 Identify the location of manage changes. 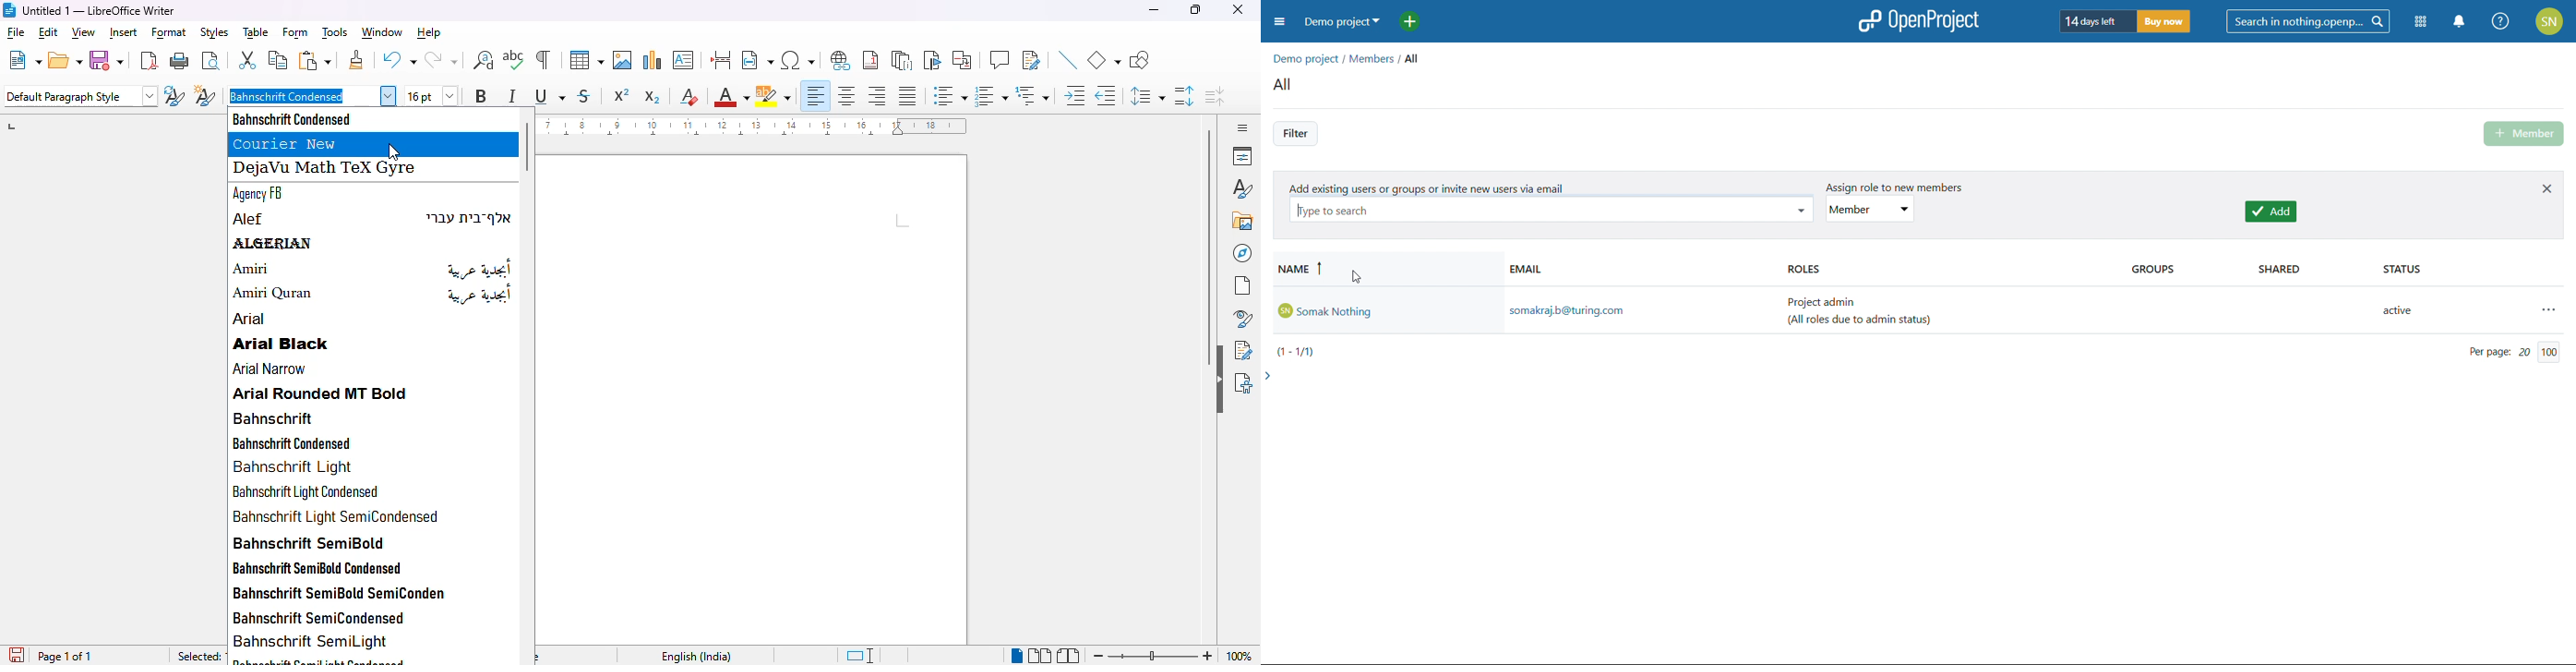
(1243, 350).